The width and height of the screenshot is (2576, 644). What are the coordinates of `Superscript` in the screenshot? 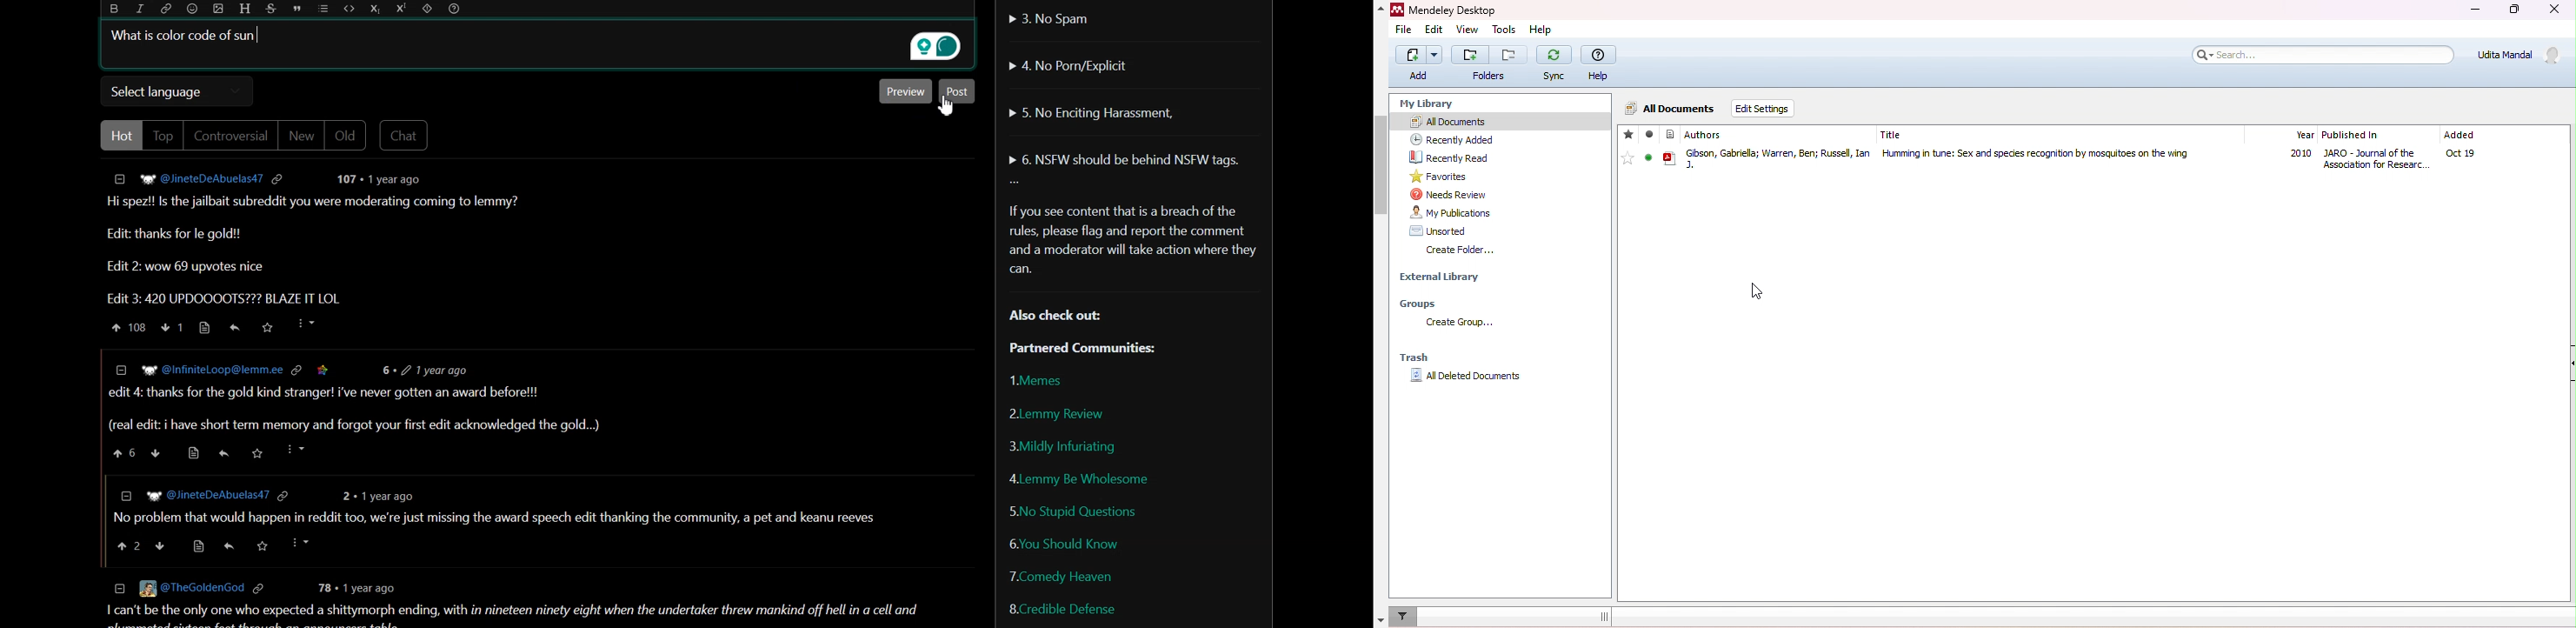 It's located at (401, 9).